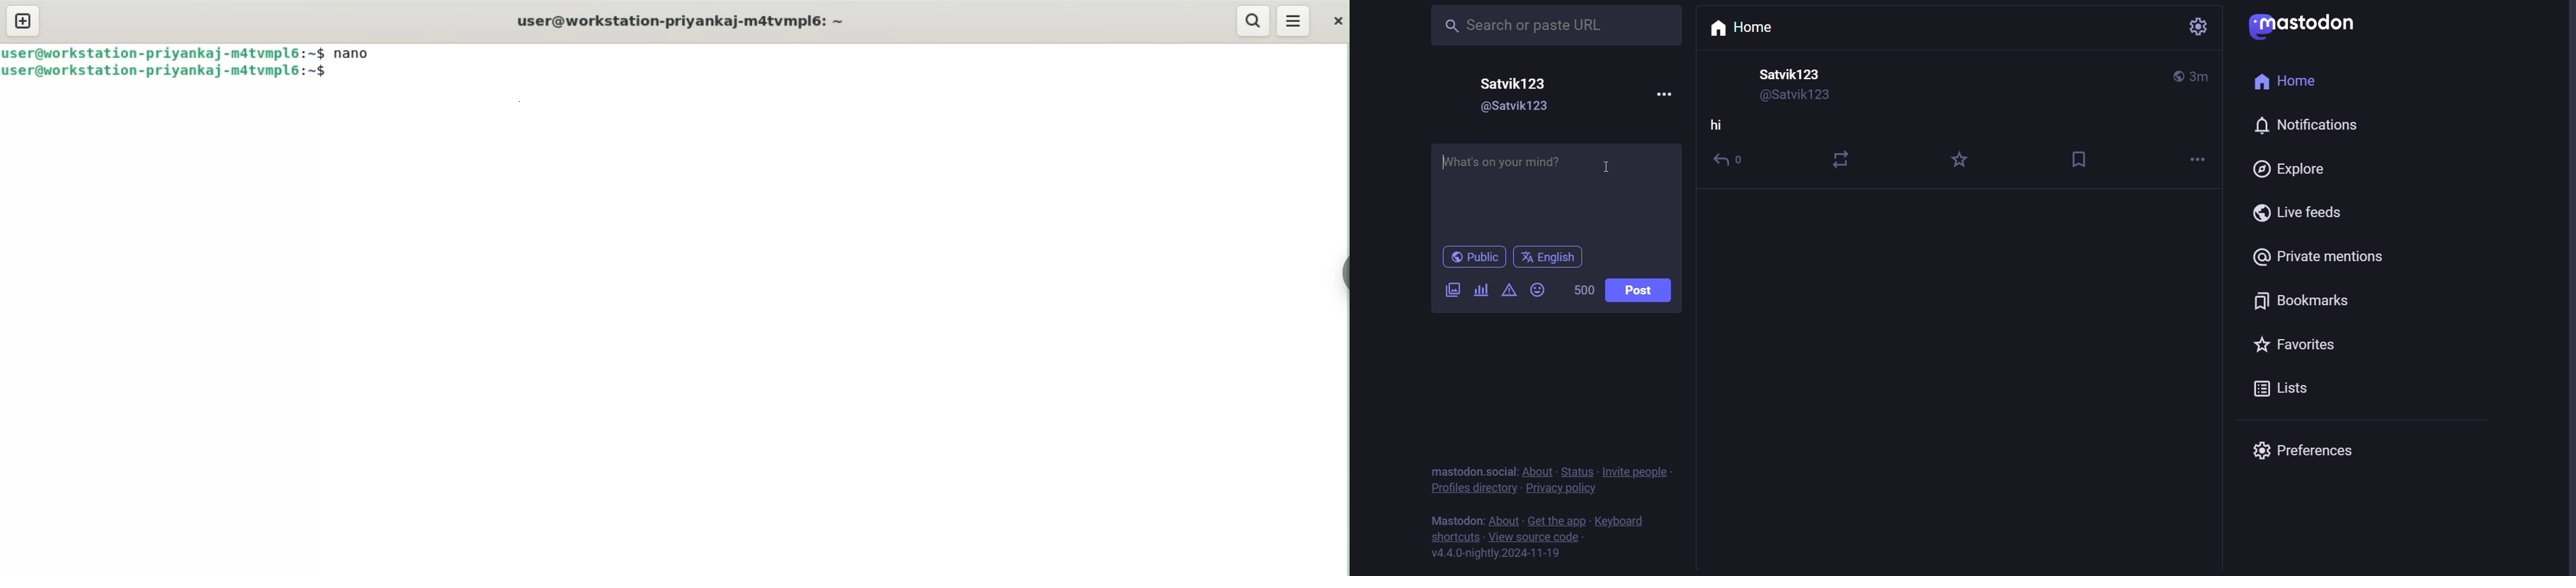 The image size is (2576, 588). What do you see at coordinates (1503, 470) in the screenshot?
I see `social` at bounding box center [1503, 470].